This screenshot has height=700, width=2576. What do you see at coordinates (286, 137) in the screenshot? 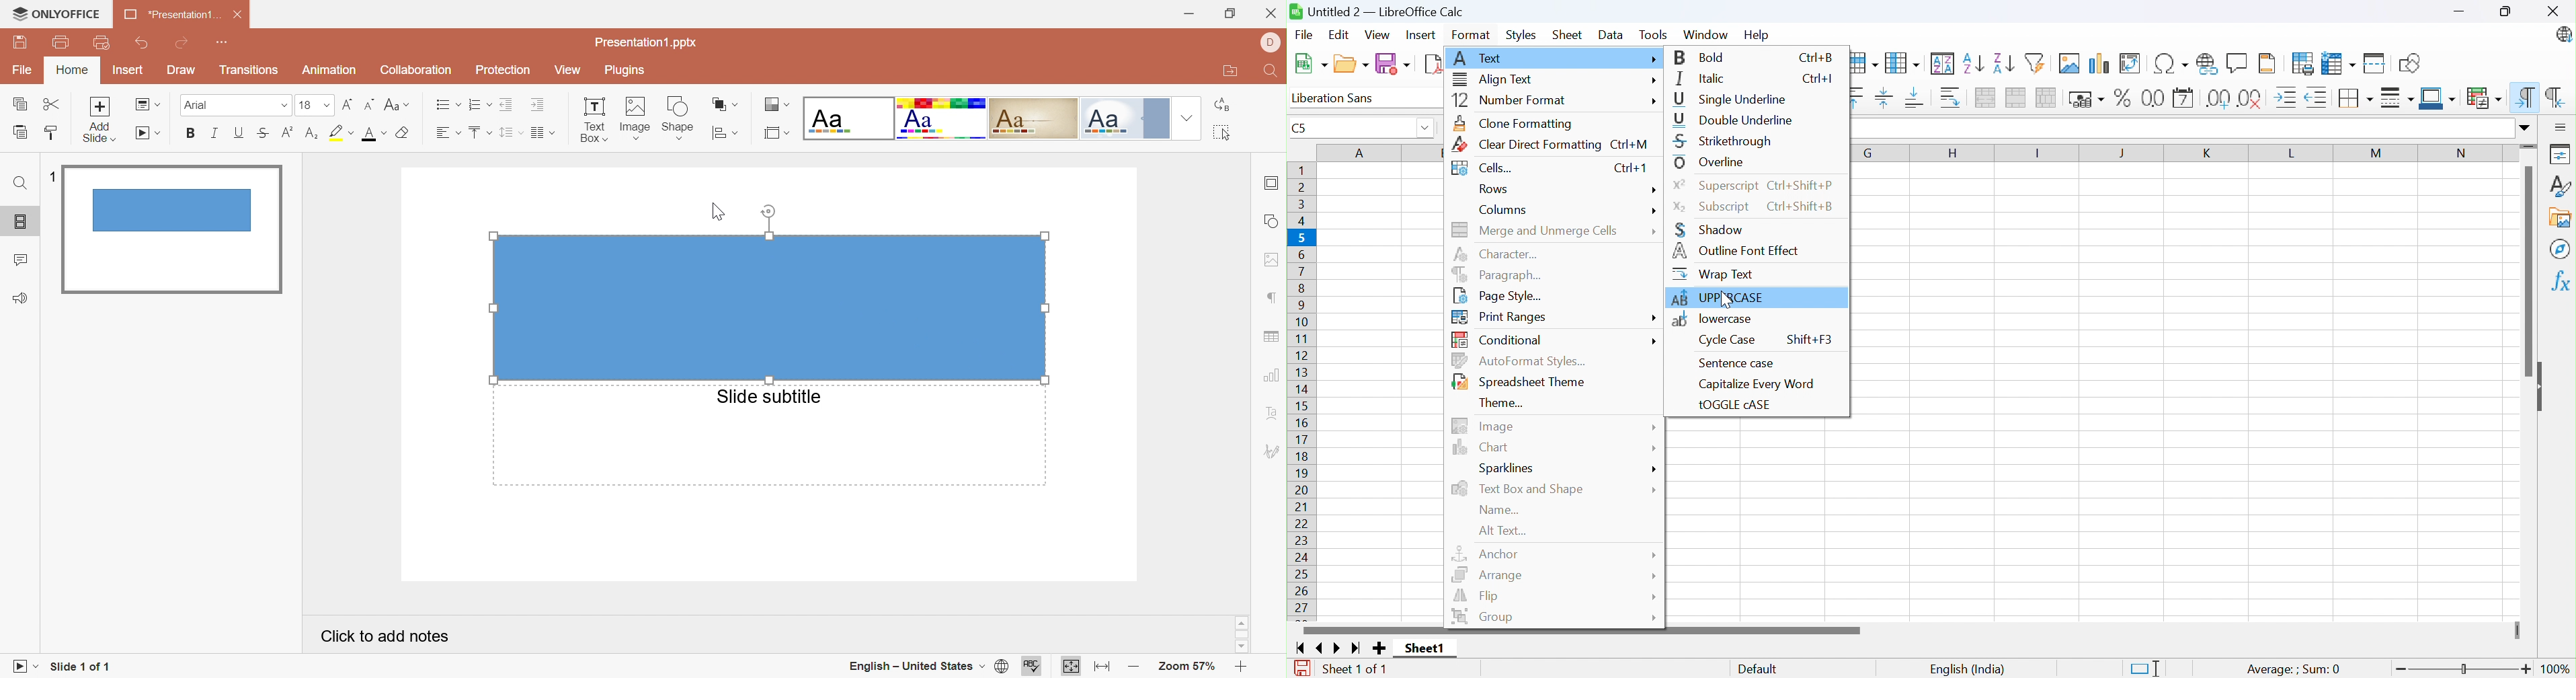
I see `Superscript` at bounding box center [286, 137].